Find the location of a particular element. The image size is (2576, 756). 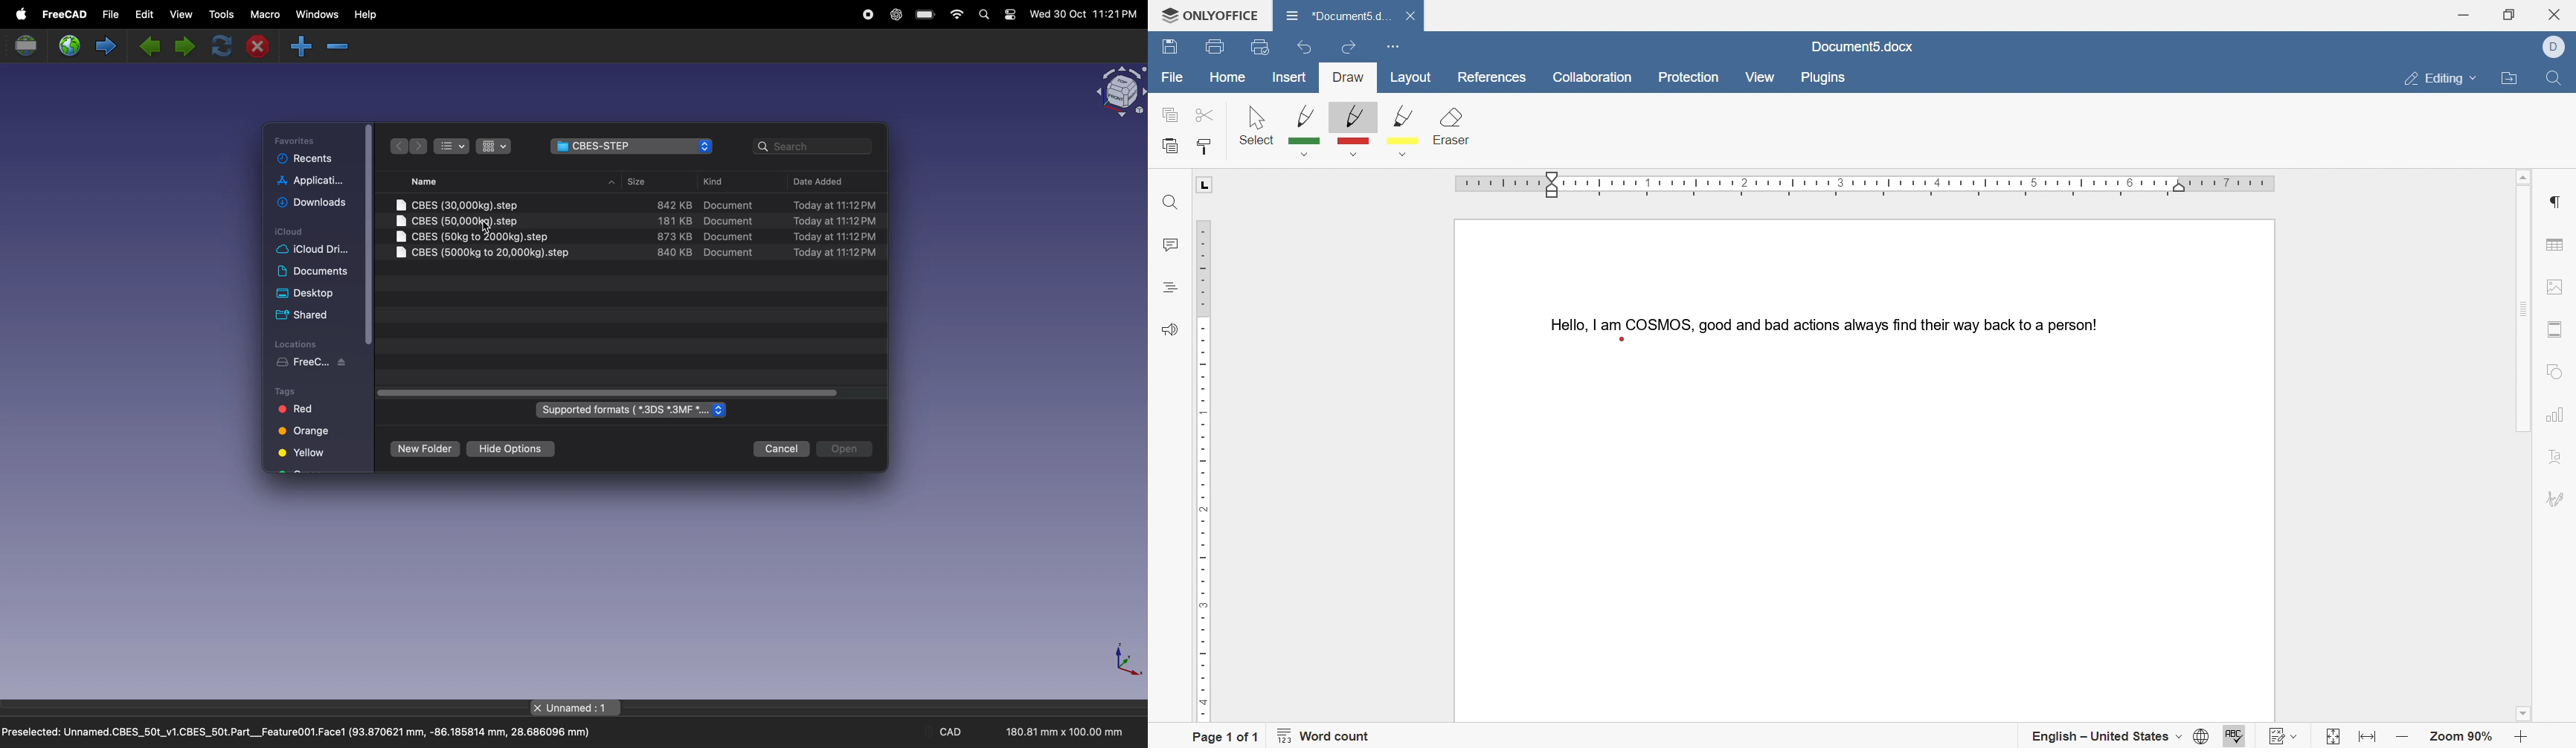

name is located at coordinates (465, 181).